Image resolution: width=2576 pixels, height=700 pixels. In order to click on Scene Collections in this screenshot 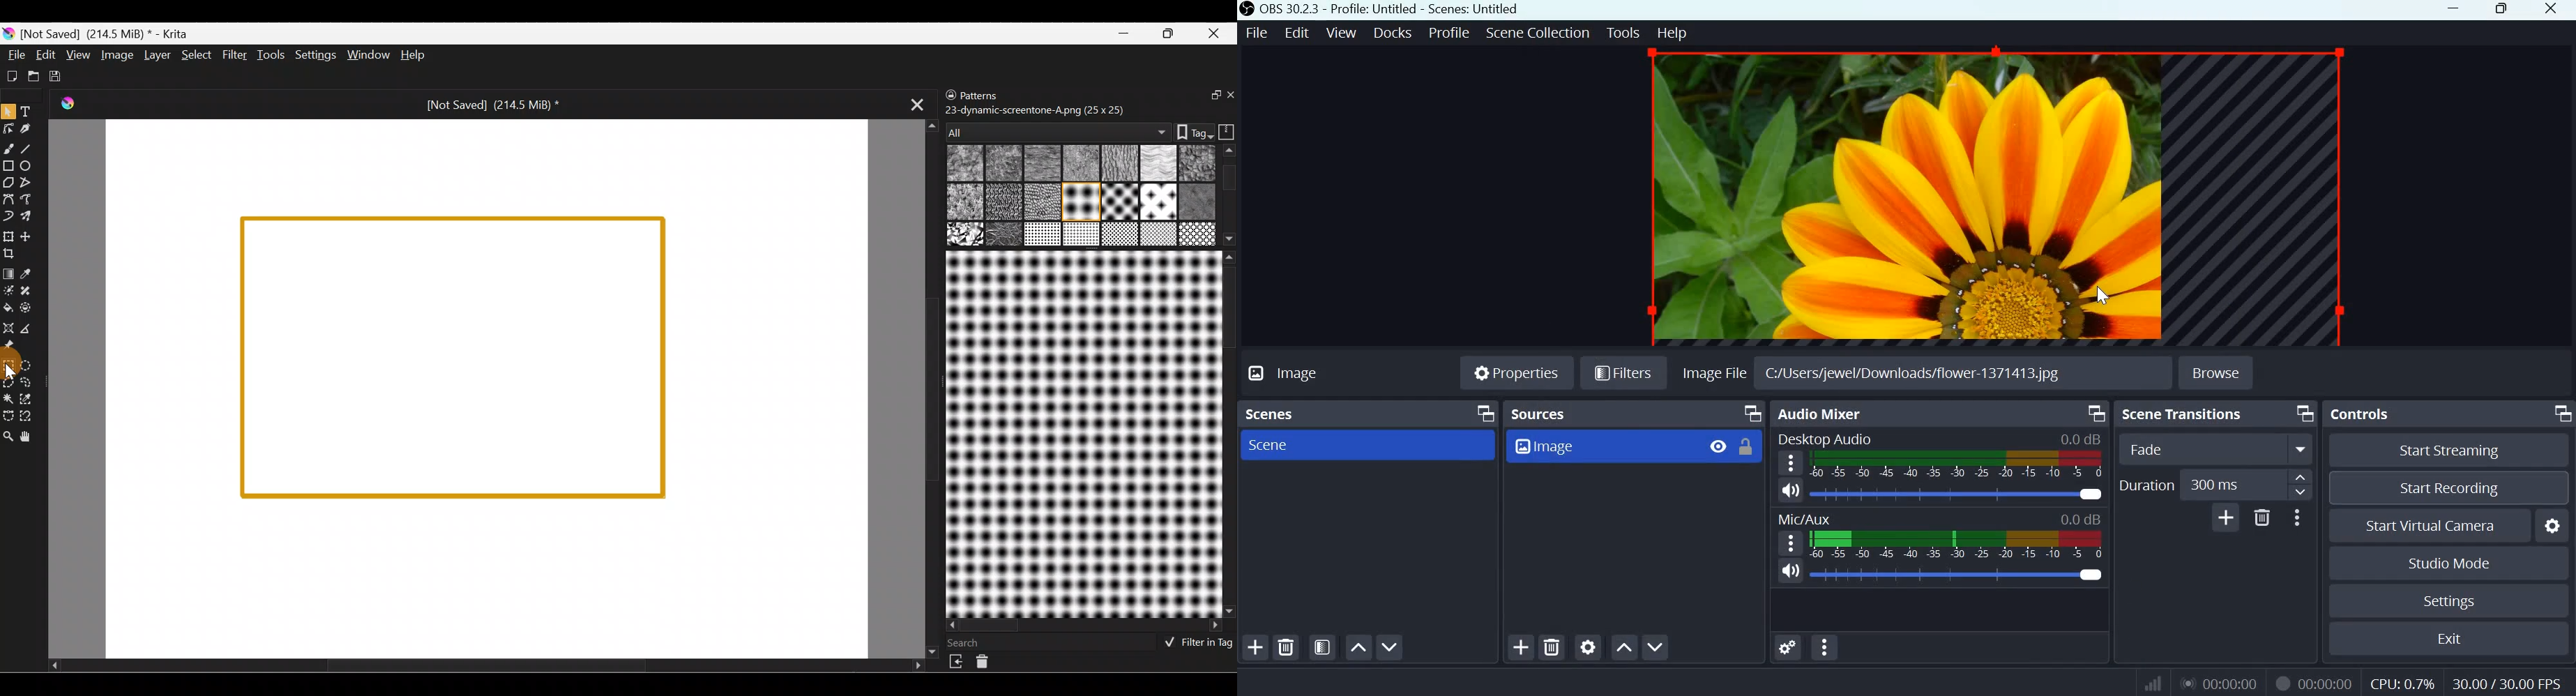, I will do `click(1536, 34)`.